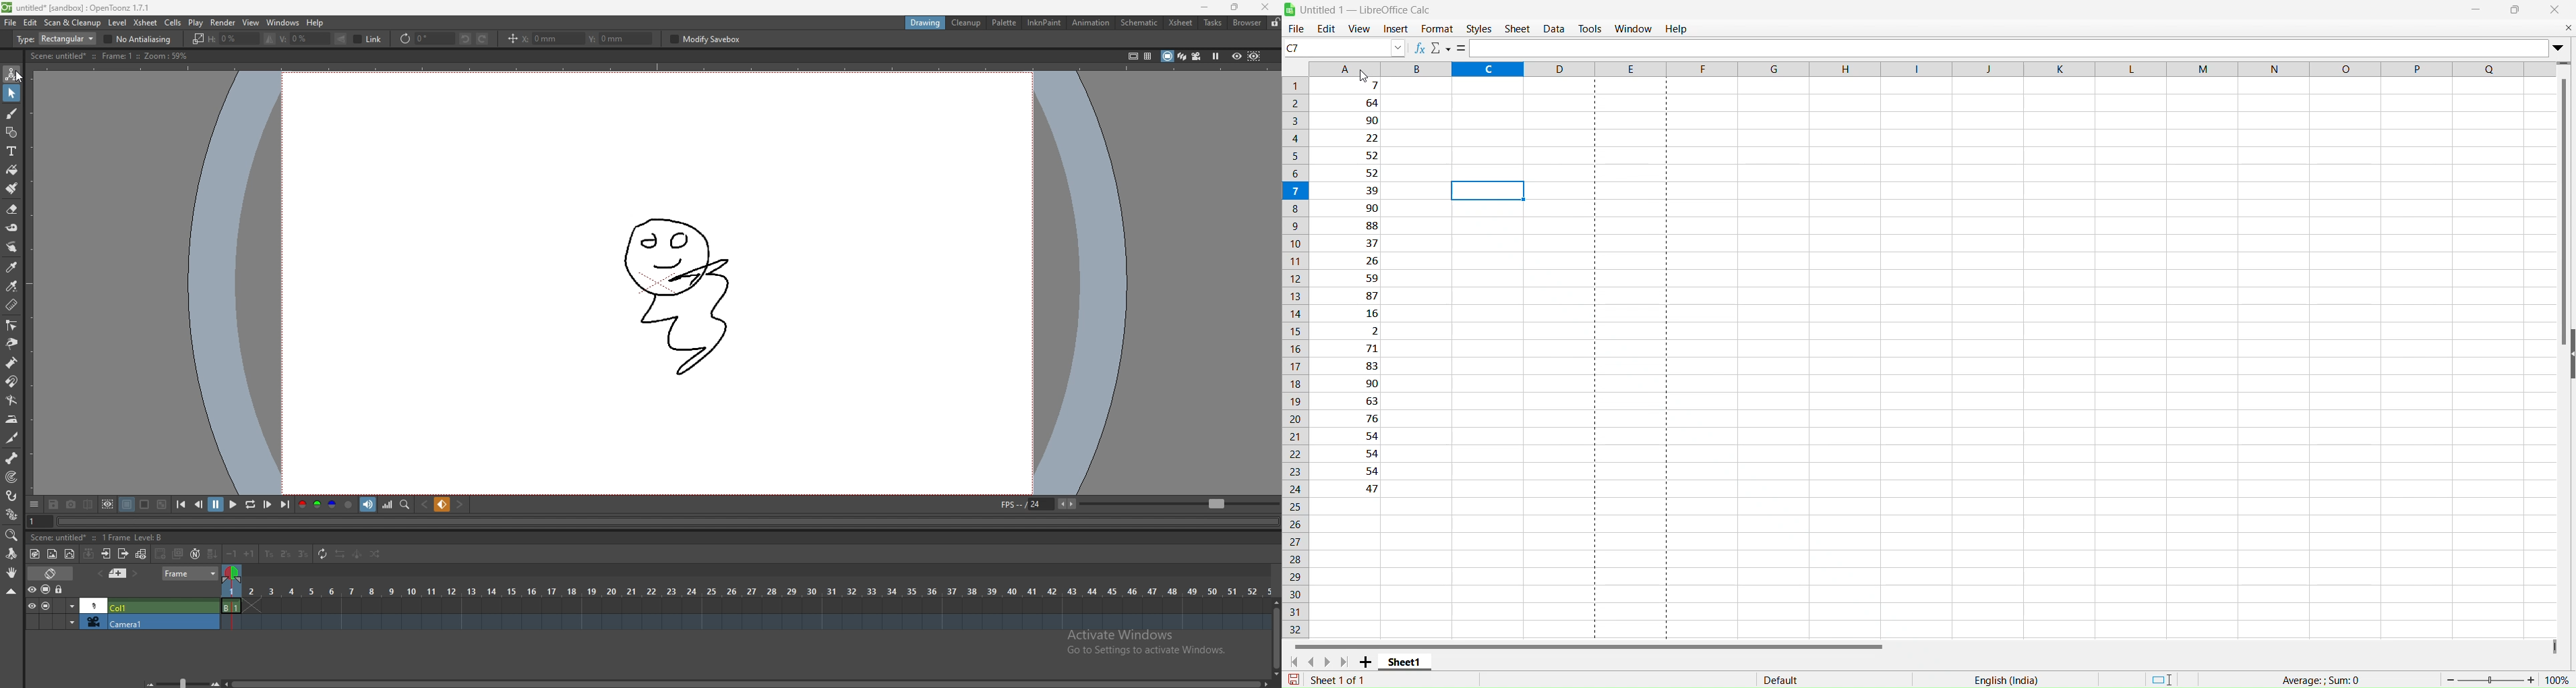 The width and height of the screenshot is (2576, 700). I want to click on Last, so click(1347, 662).